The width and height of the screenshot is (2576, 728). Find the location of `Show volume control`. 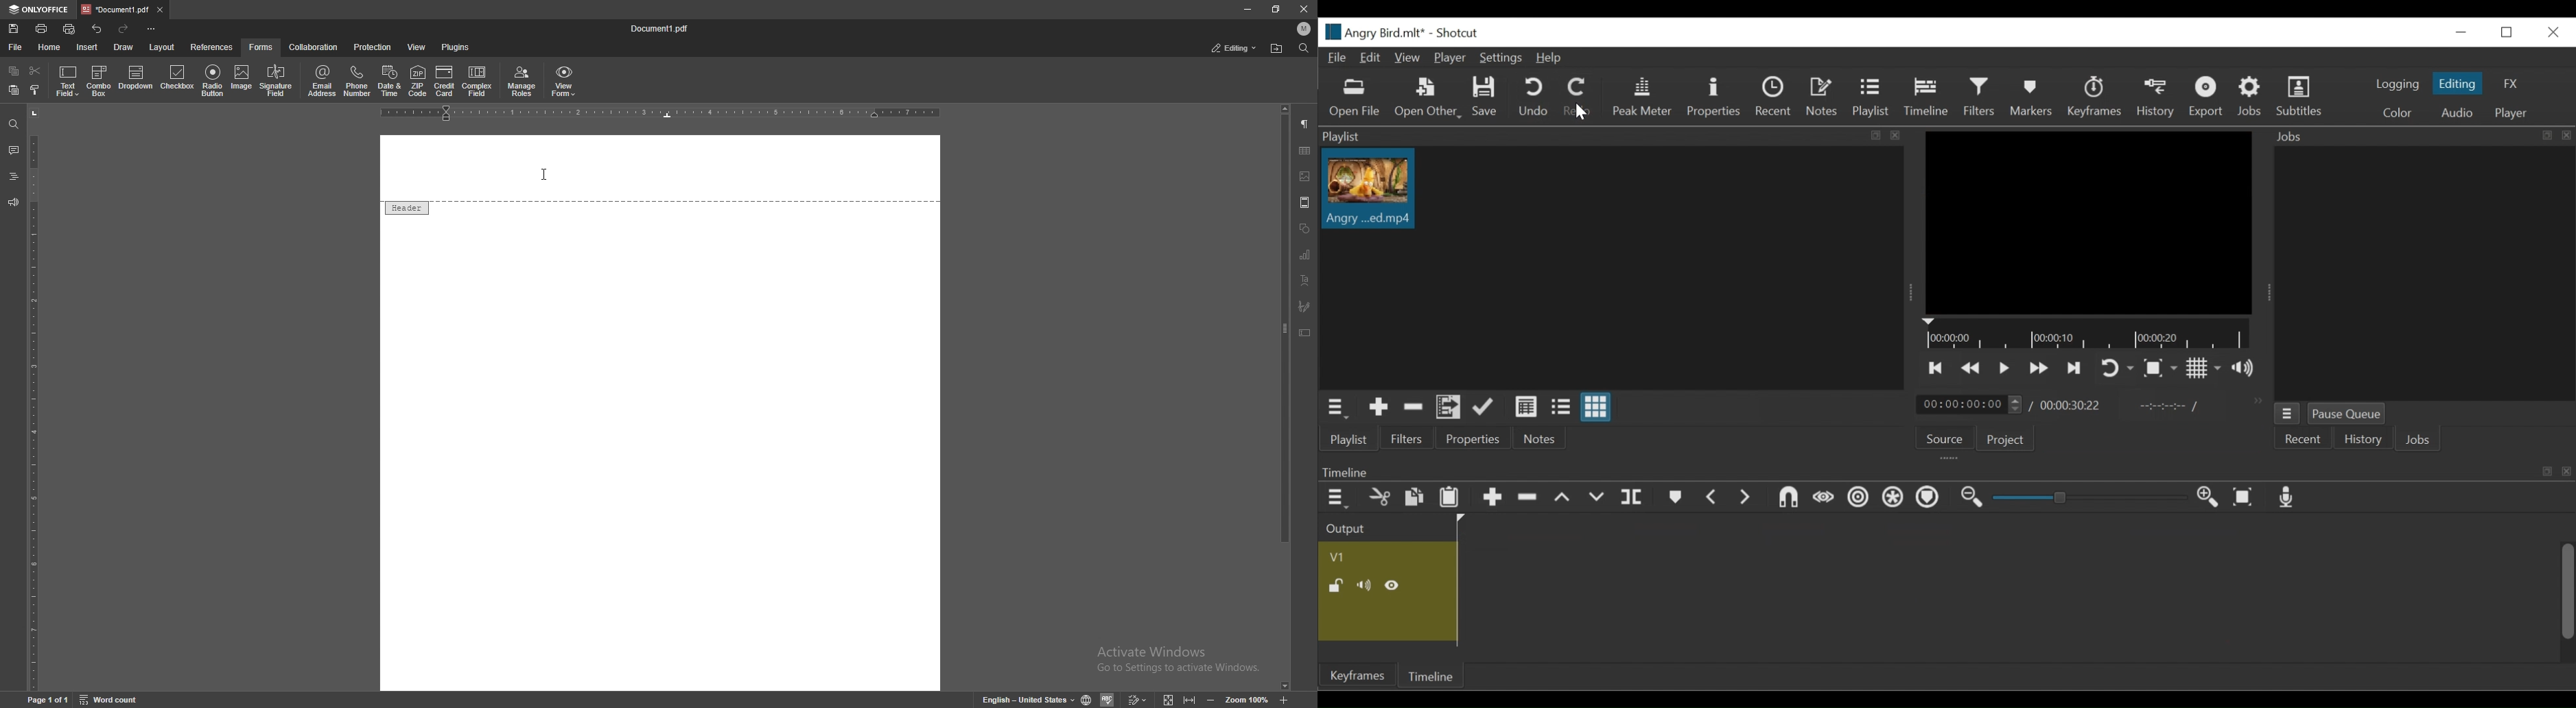

Show volume control is located at coordinates (2243, 368).